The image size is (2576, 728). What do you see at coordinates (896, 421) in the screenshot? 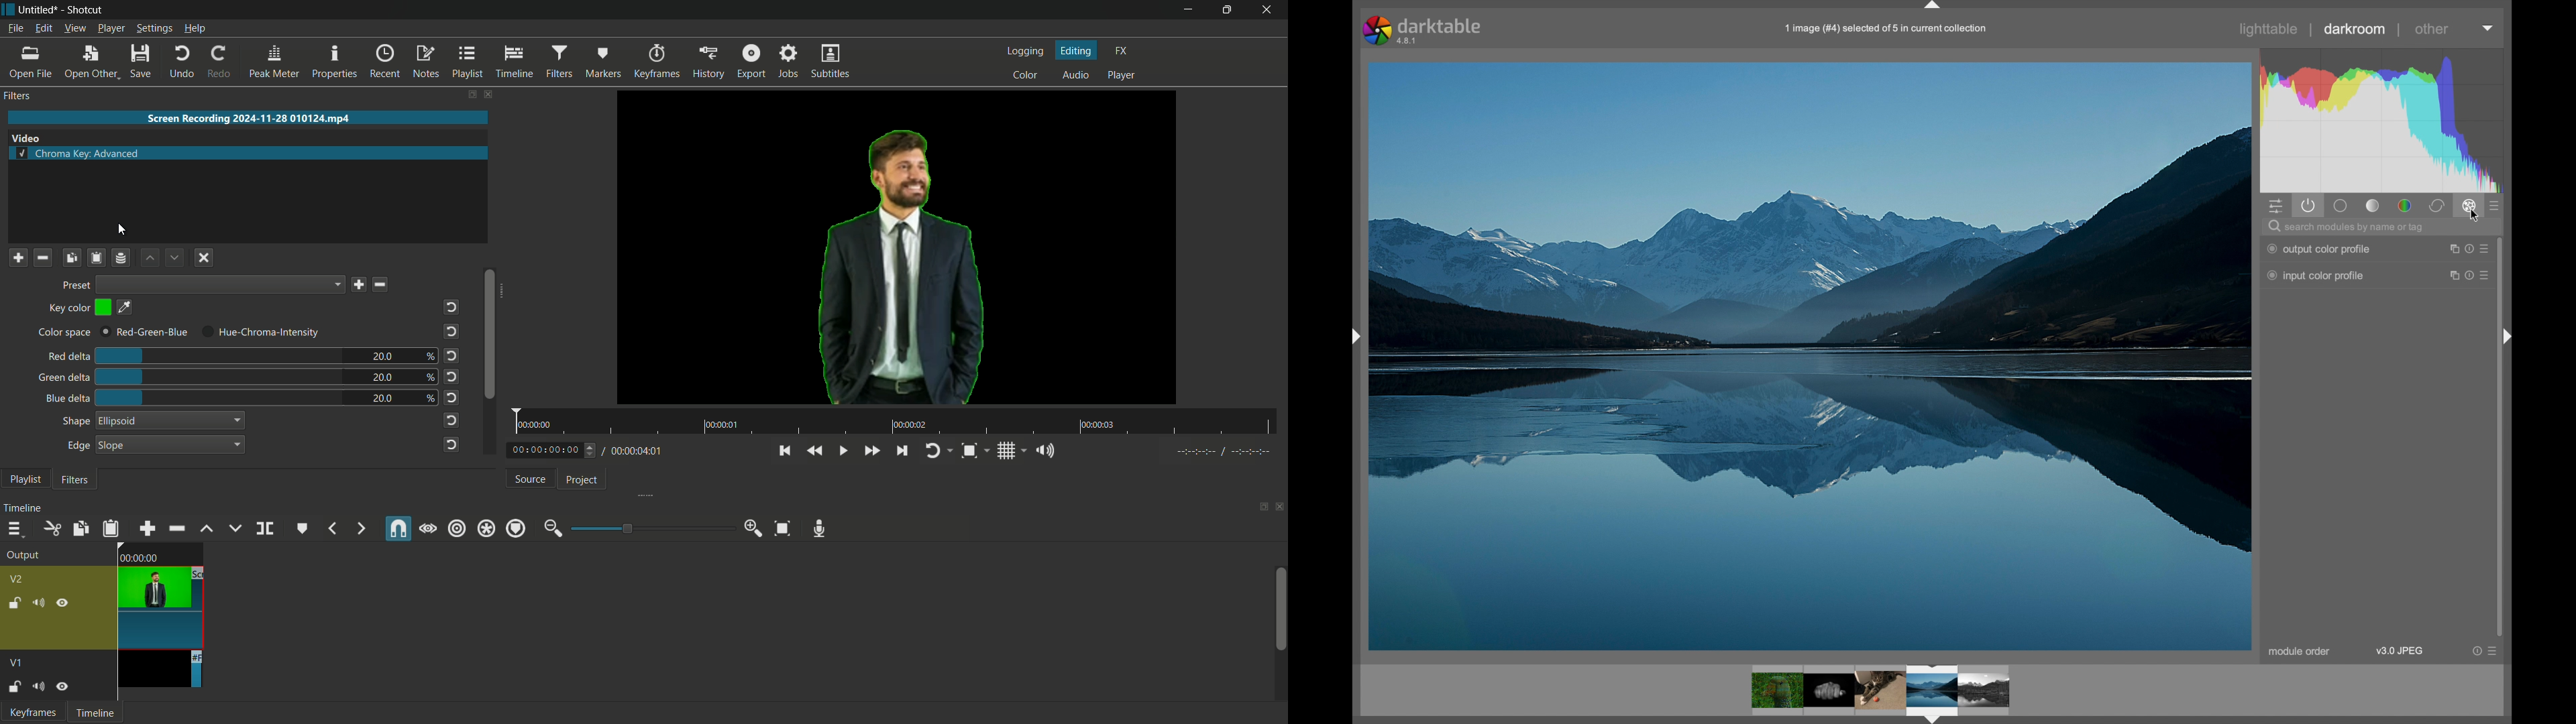
I see `time span` at bounding box center [896, 421].